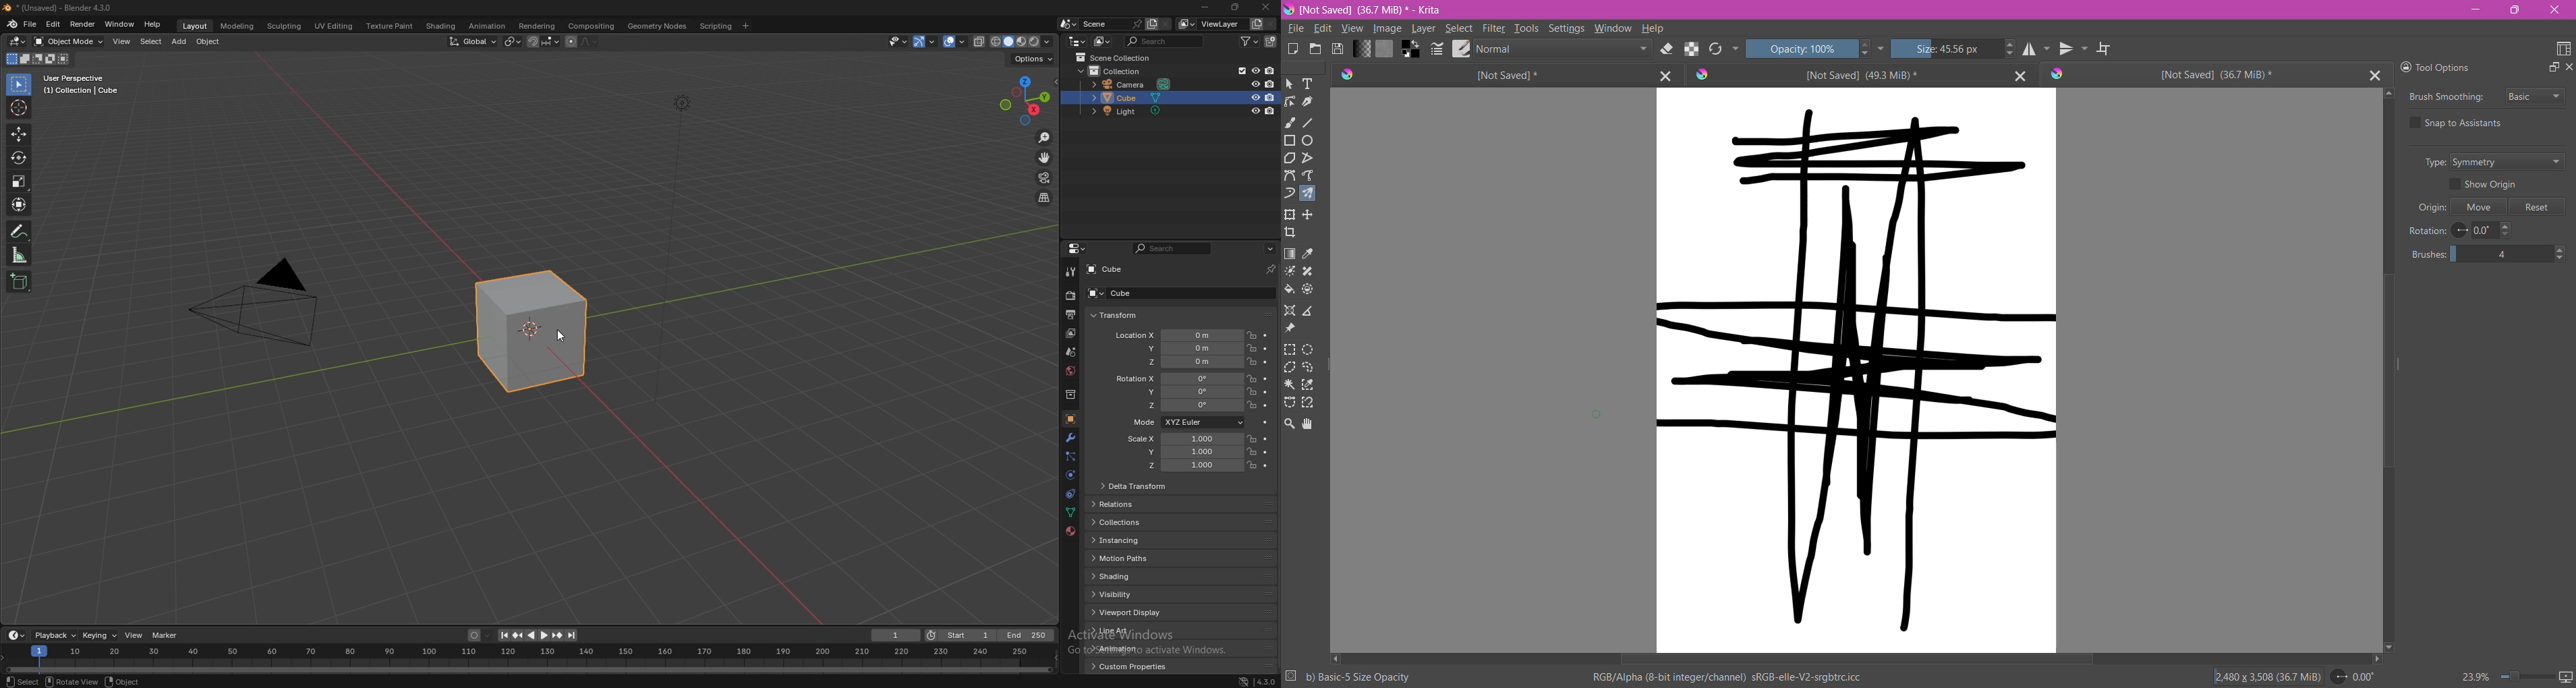  Describe the element at coordinates (557, 635) in the screenshot. I see `jump to keyframe` at that location.